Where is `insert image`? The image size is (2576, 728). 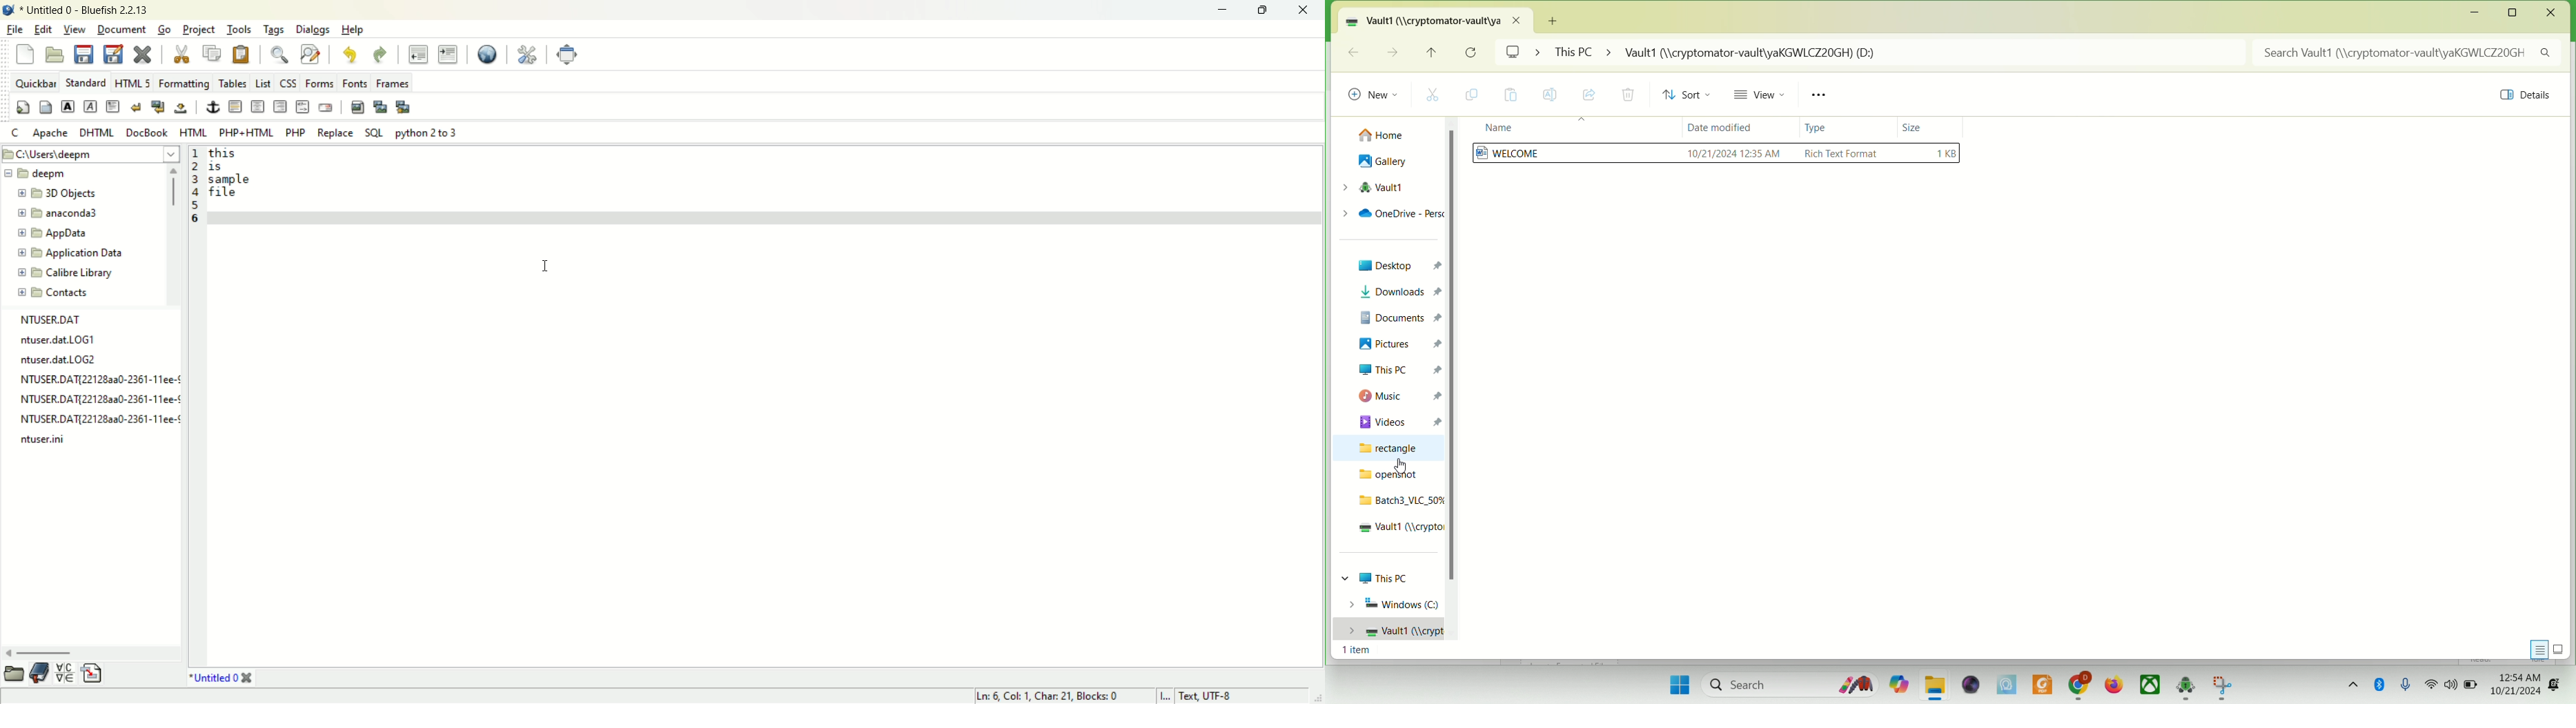
insert image is located at coordinates (357, 106).